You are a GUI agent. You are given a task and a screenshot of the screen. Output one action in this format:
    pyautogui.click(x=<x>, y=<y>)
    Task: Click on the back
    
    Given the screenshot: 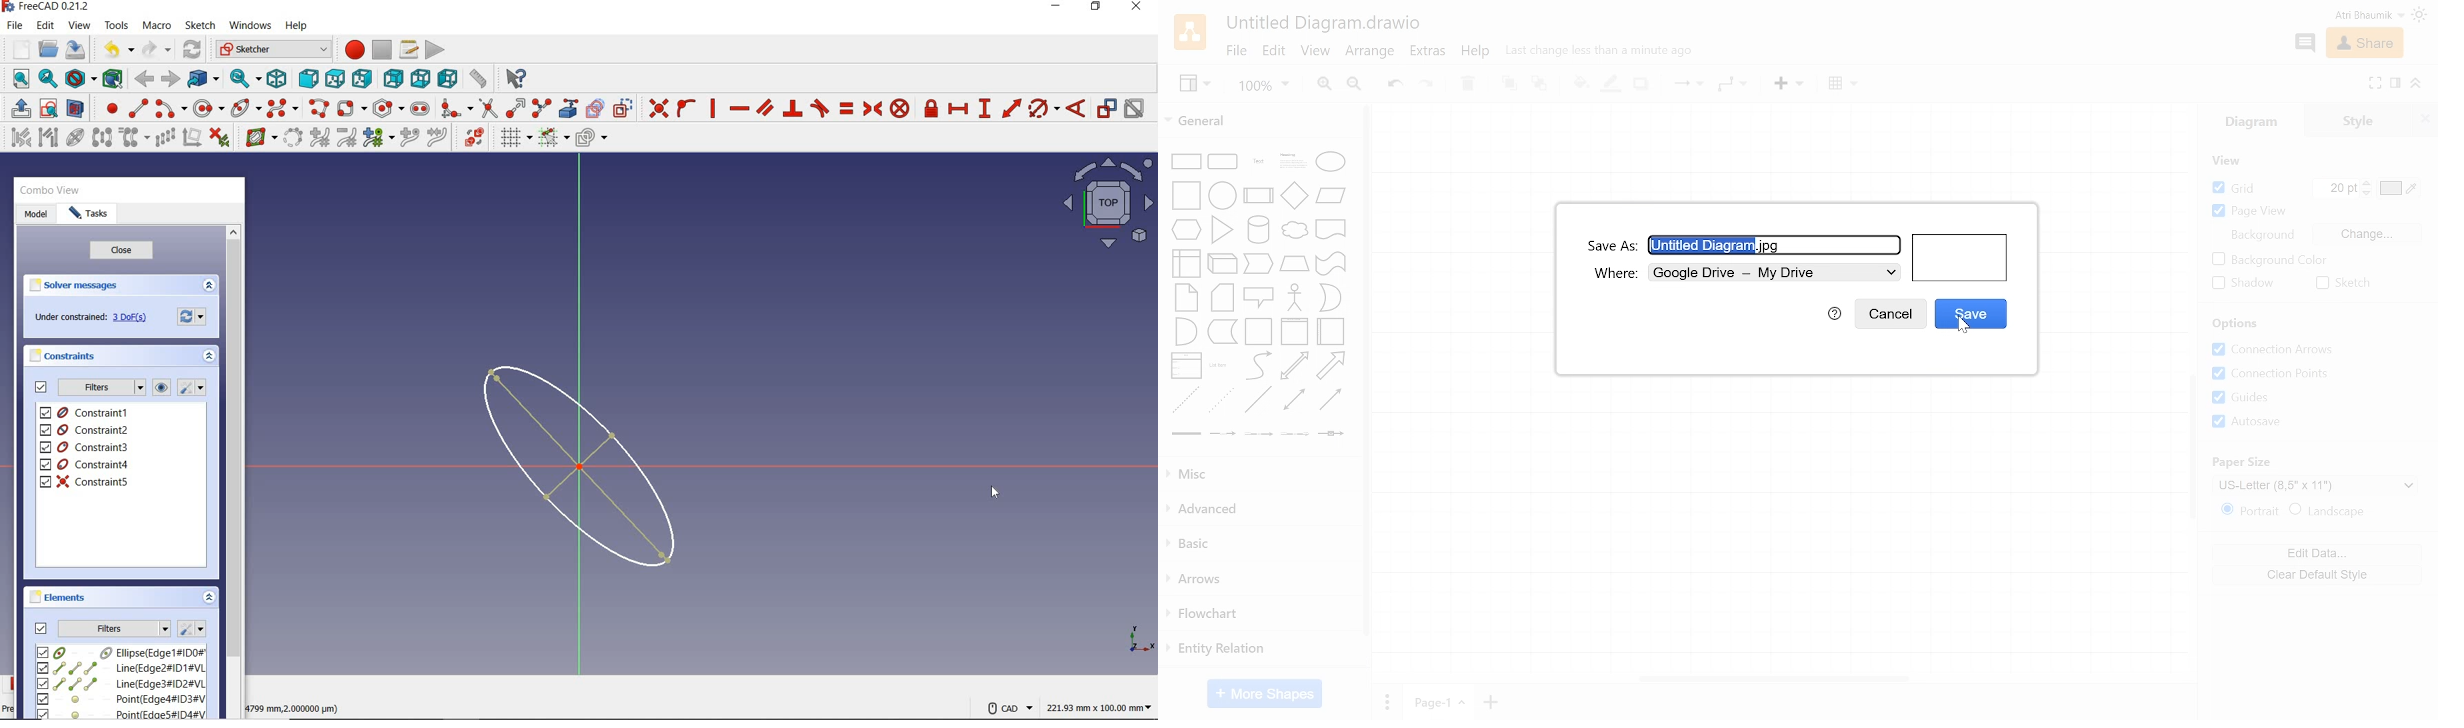 What is the action you would take?
    pyautogui.click(x=143, y=79)
    